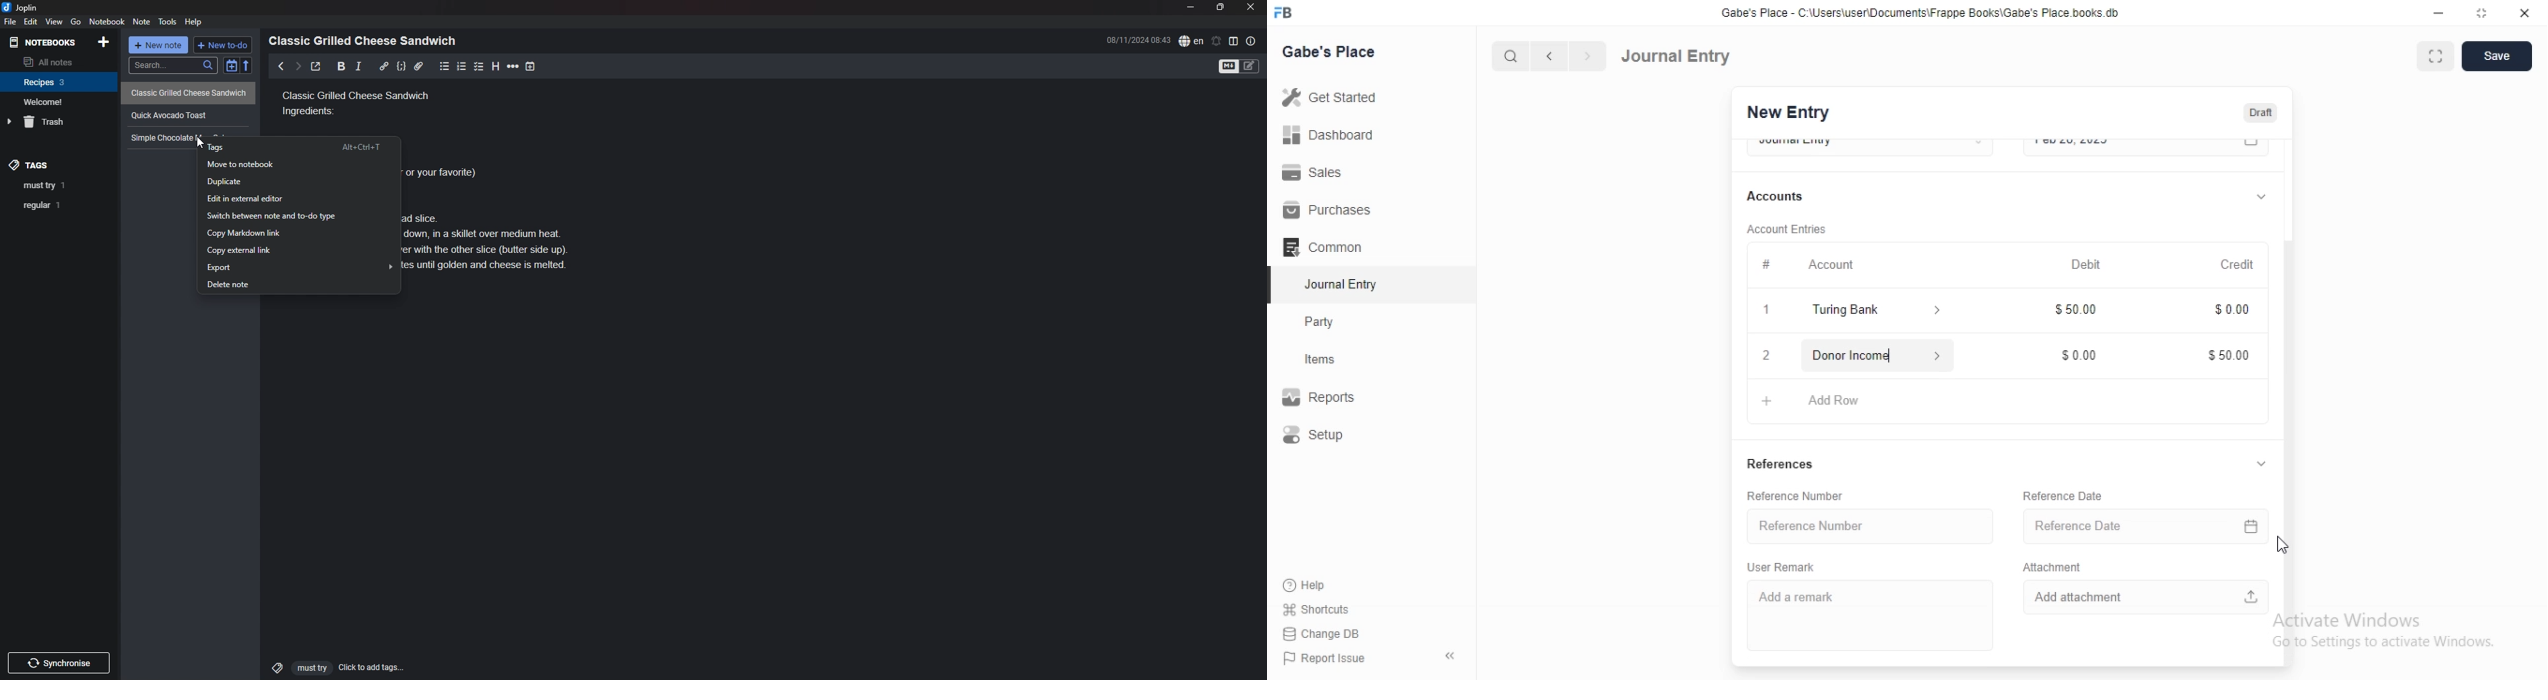  What do you see at coordinates (1329, 609) in the screenshot?
I see `‘Shortcuts` at bounding box center [1329, 609].